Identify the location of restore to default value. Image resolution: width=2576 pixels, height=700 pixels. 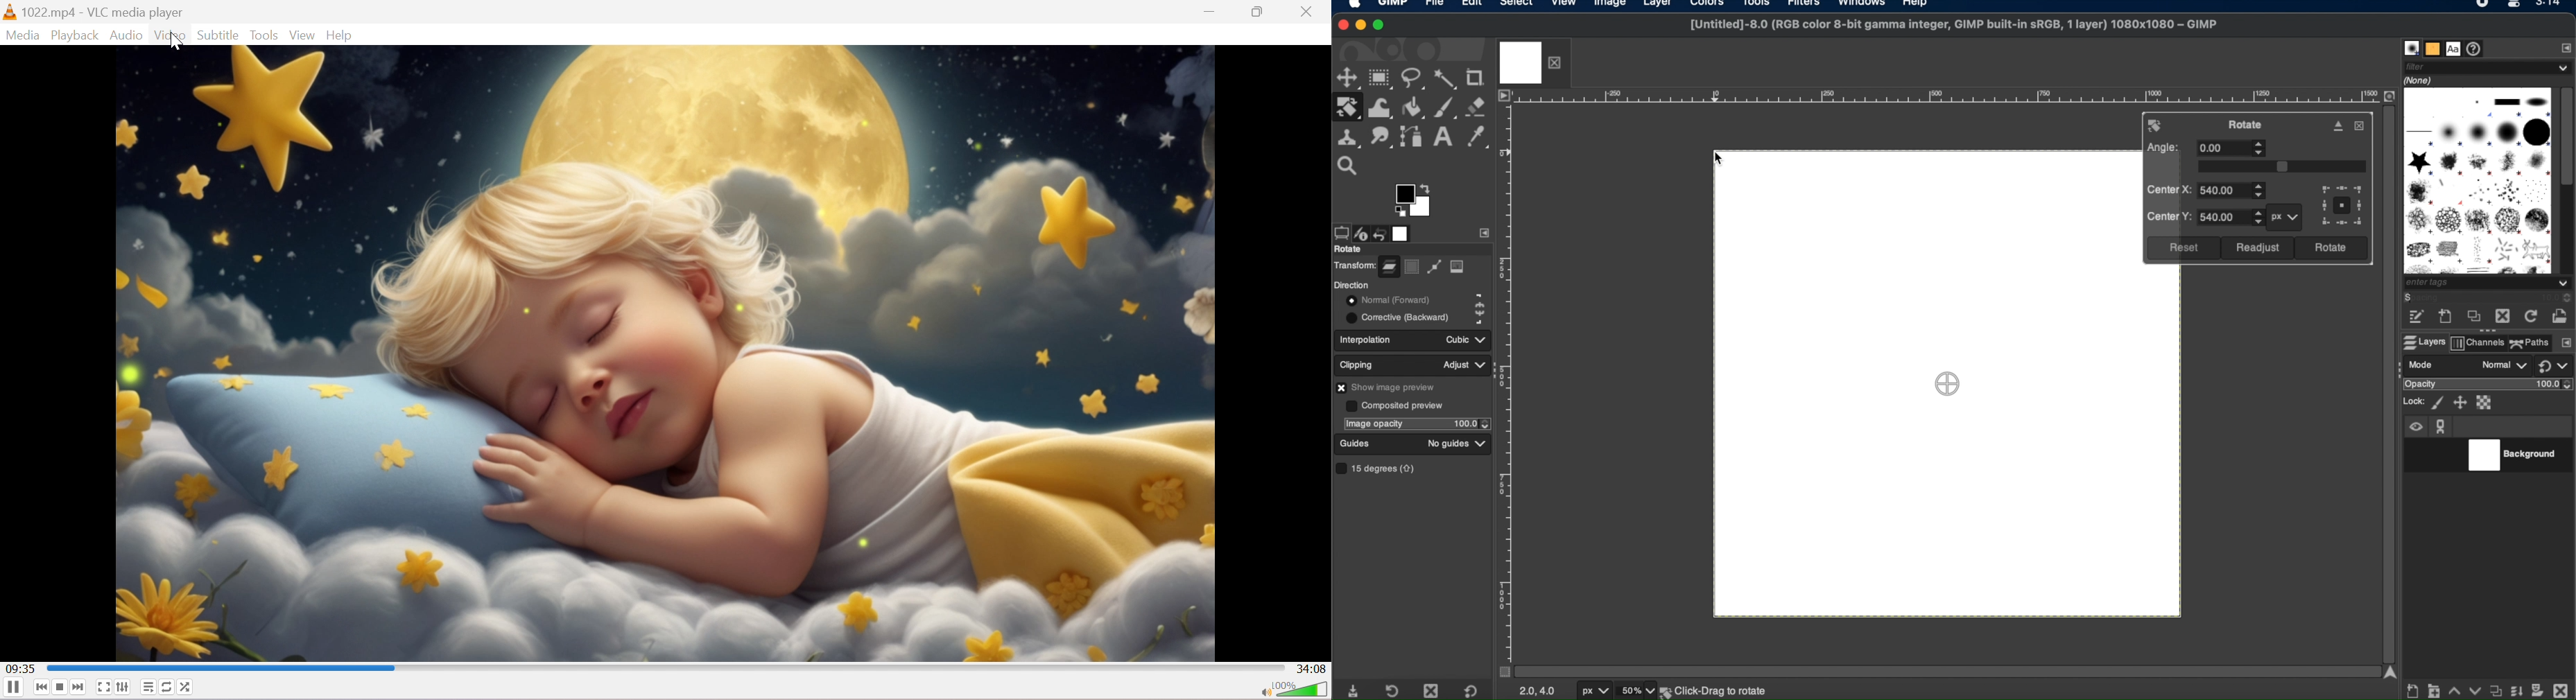
(1476, 691).